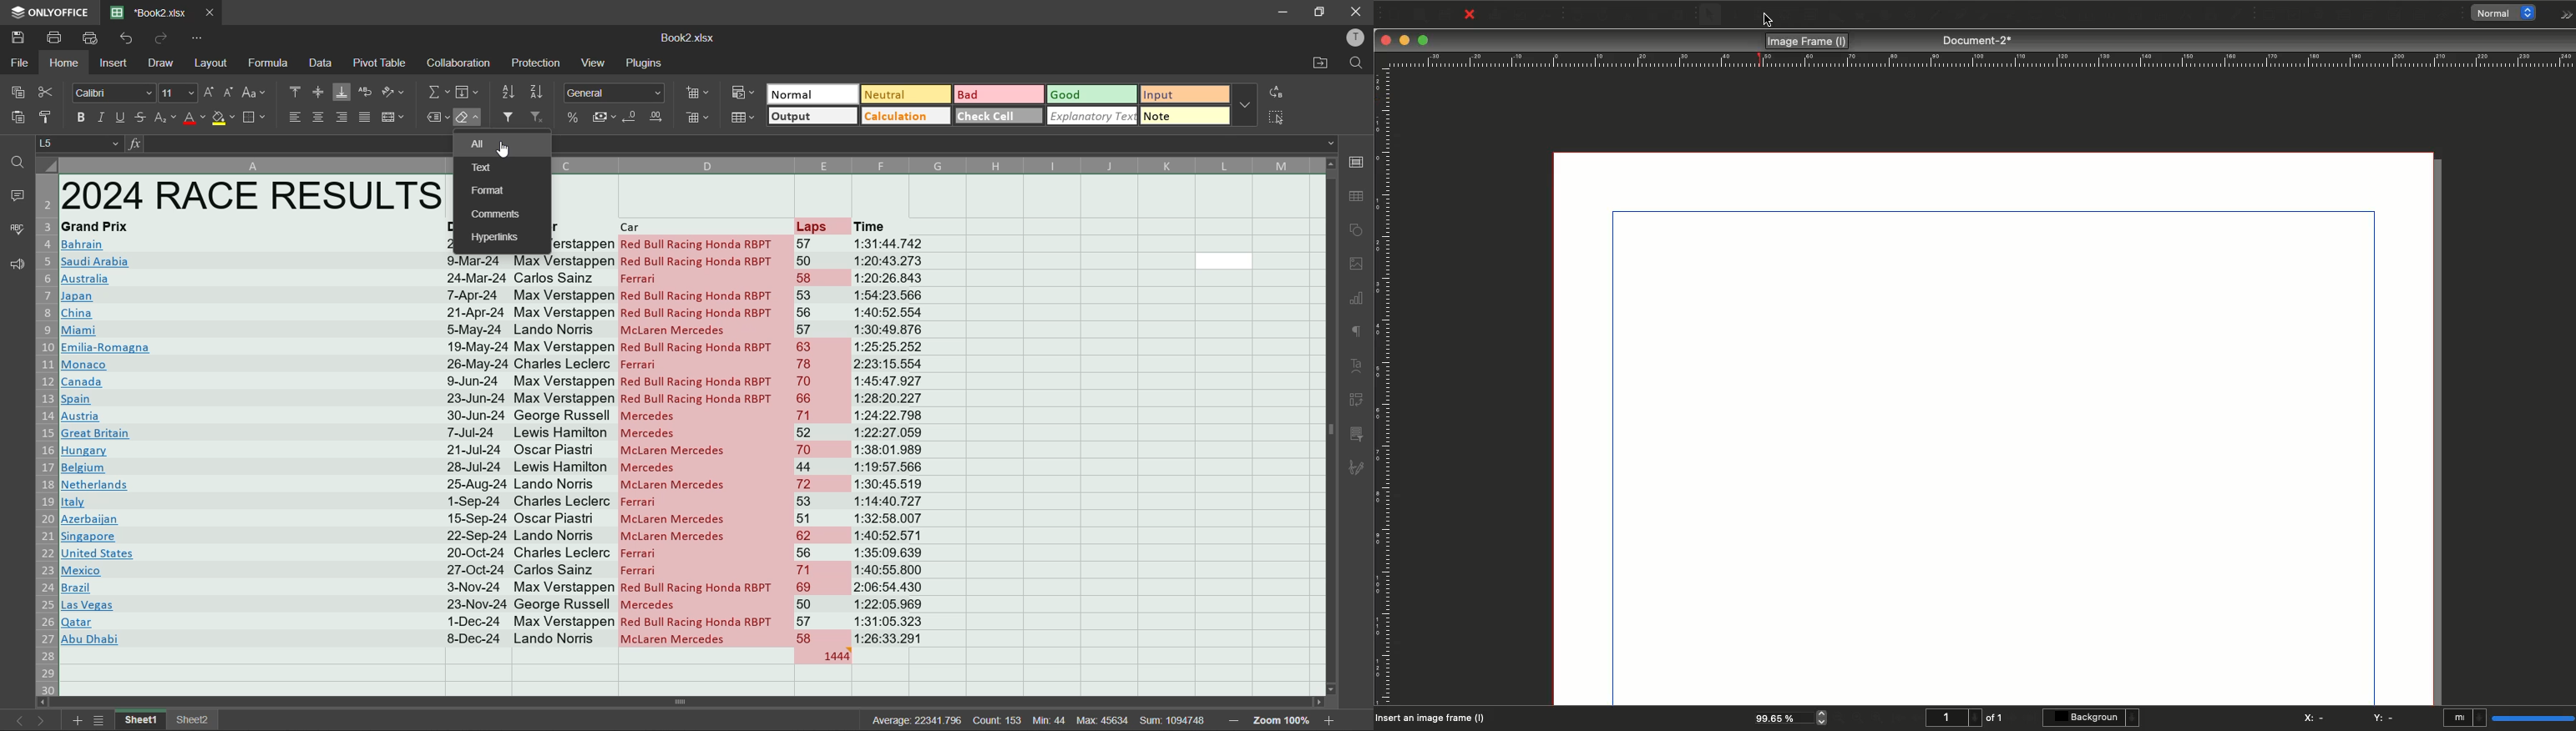 This screenshot has height=756, width=2576. Describe the element at coordinates (1392, 13) in the screenshot. I see `New` at that location.